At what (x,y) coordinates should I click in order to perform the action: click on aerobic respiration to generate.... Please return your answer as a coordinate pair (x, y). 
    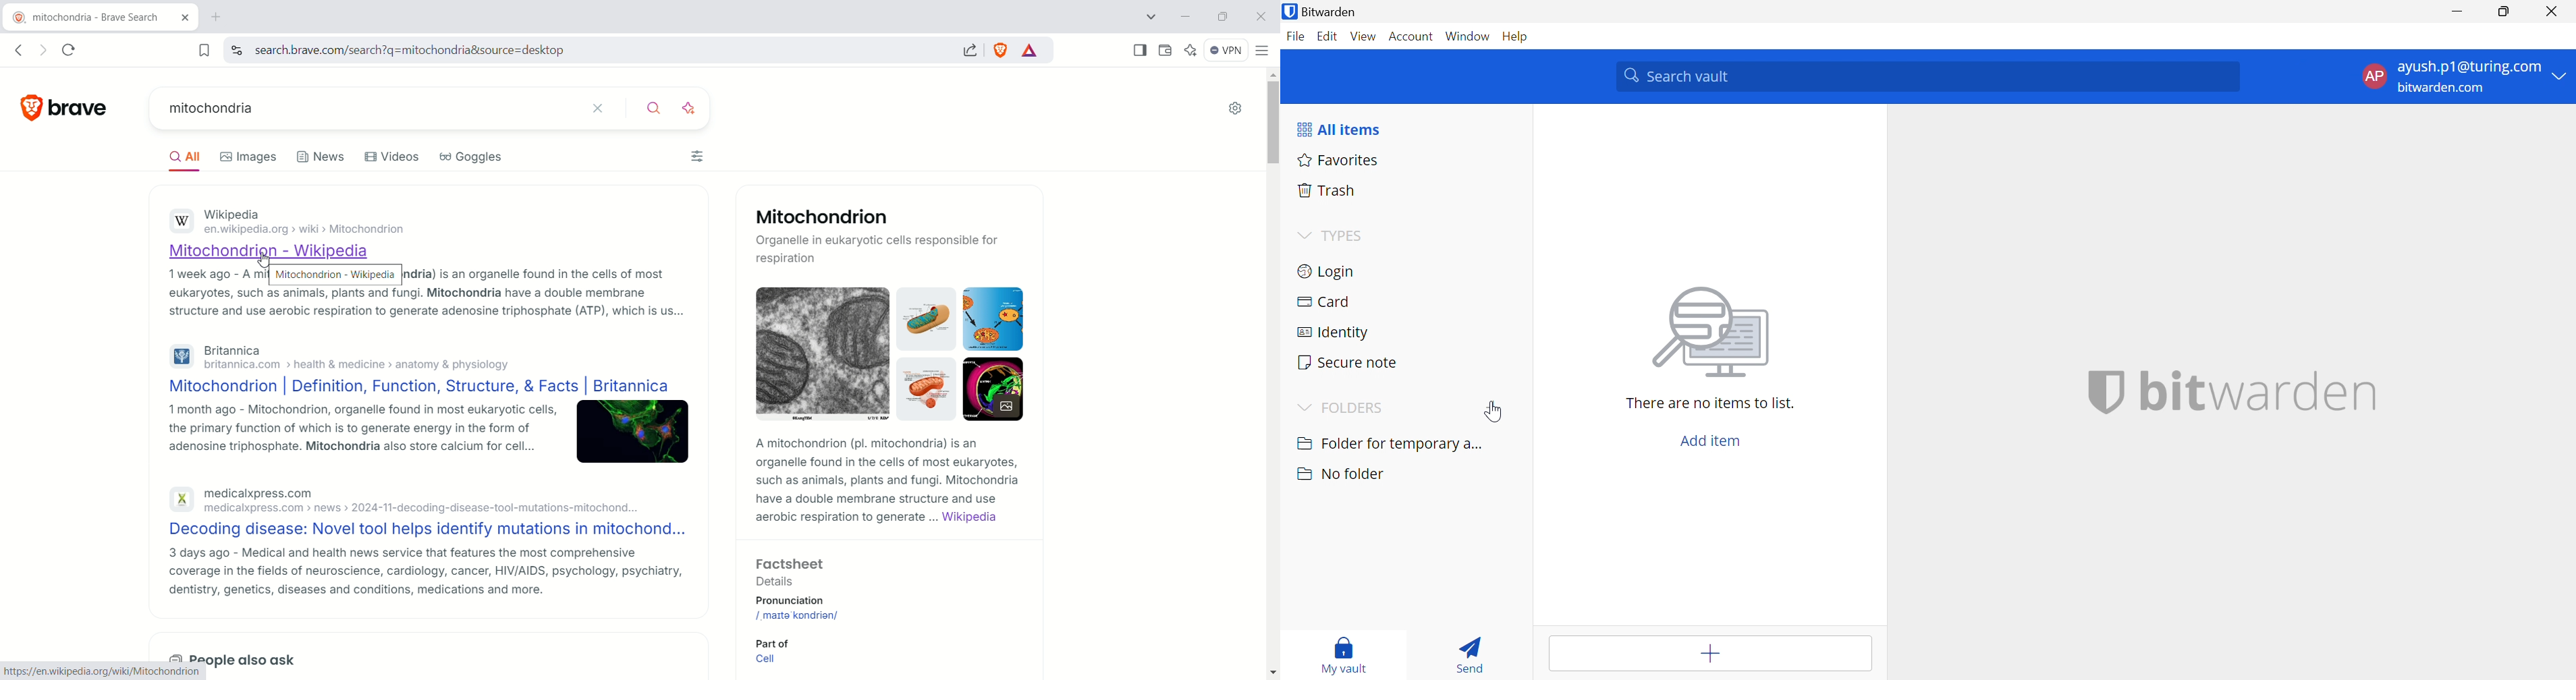
    Looking at the image, I should click on (846, 516).